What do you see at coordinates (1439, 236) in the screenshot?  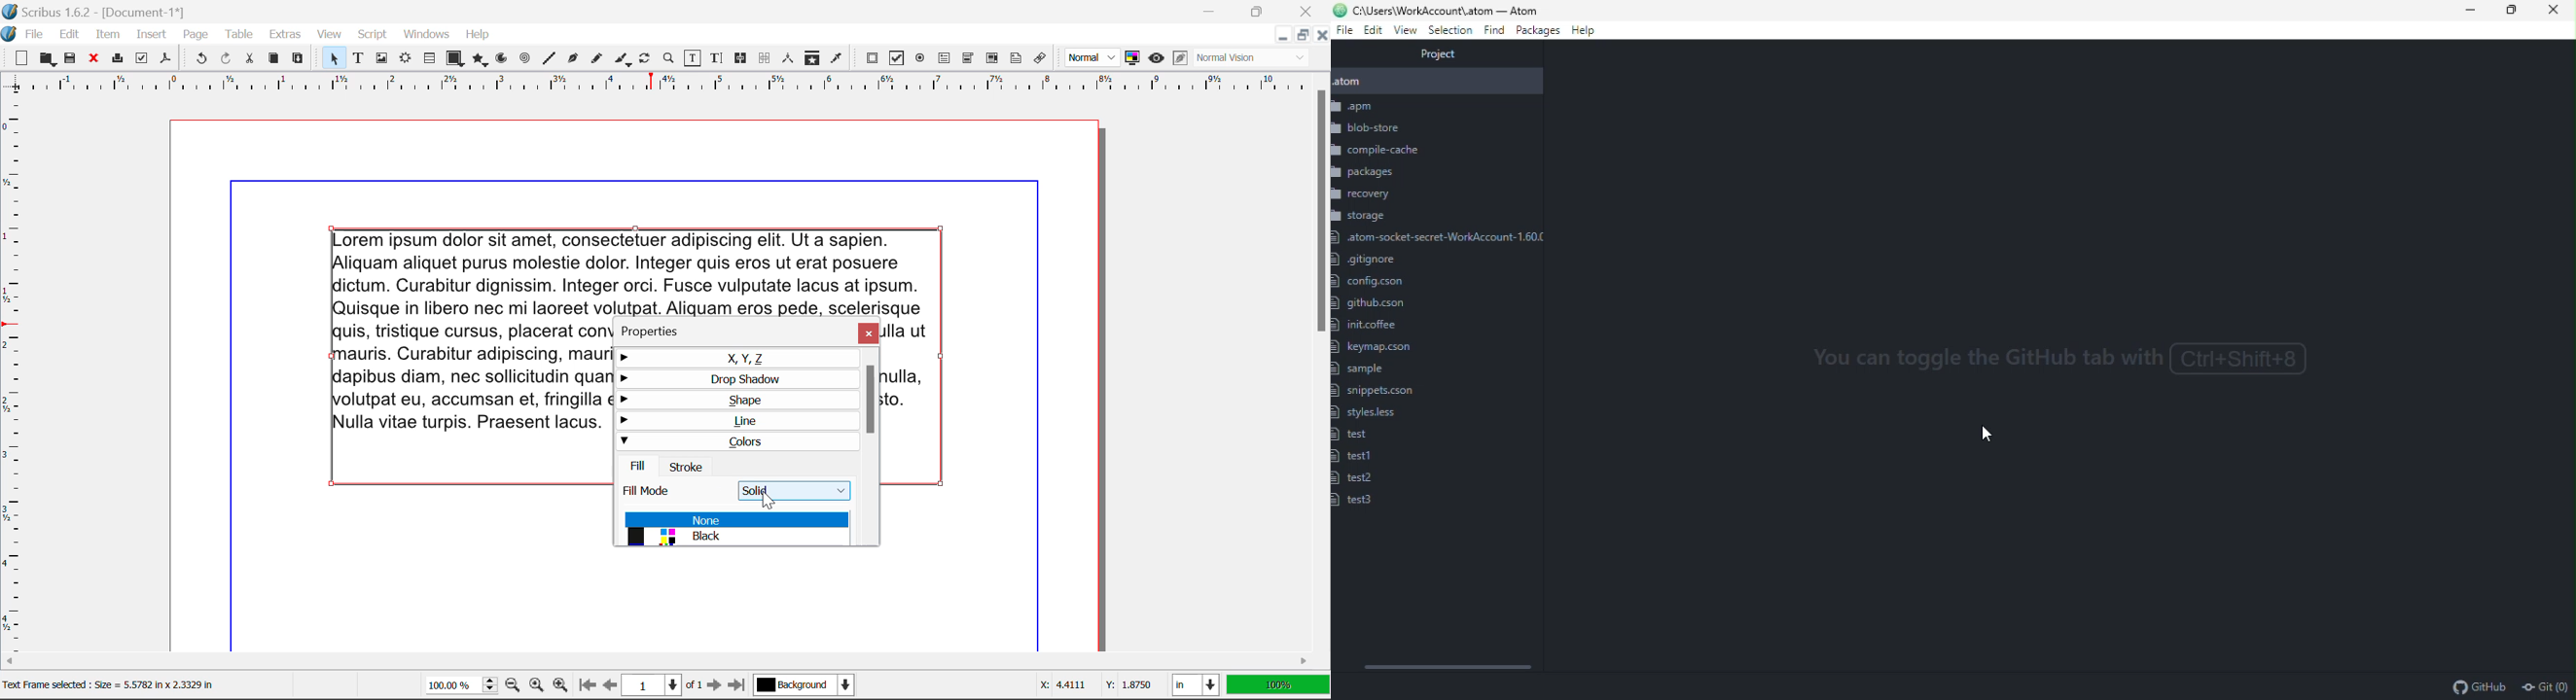 I see `atom socket-secrect-workaccount-1.60.0` at bounding box center [1439, 236].